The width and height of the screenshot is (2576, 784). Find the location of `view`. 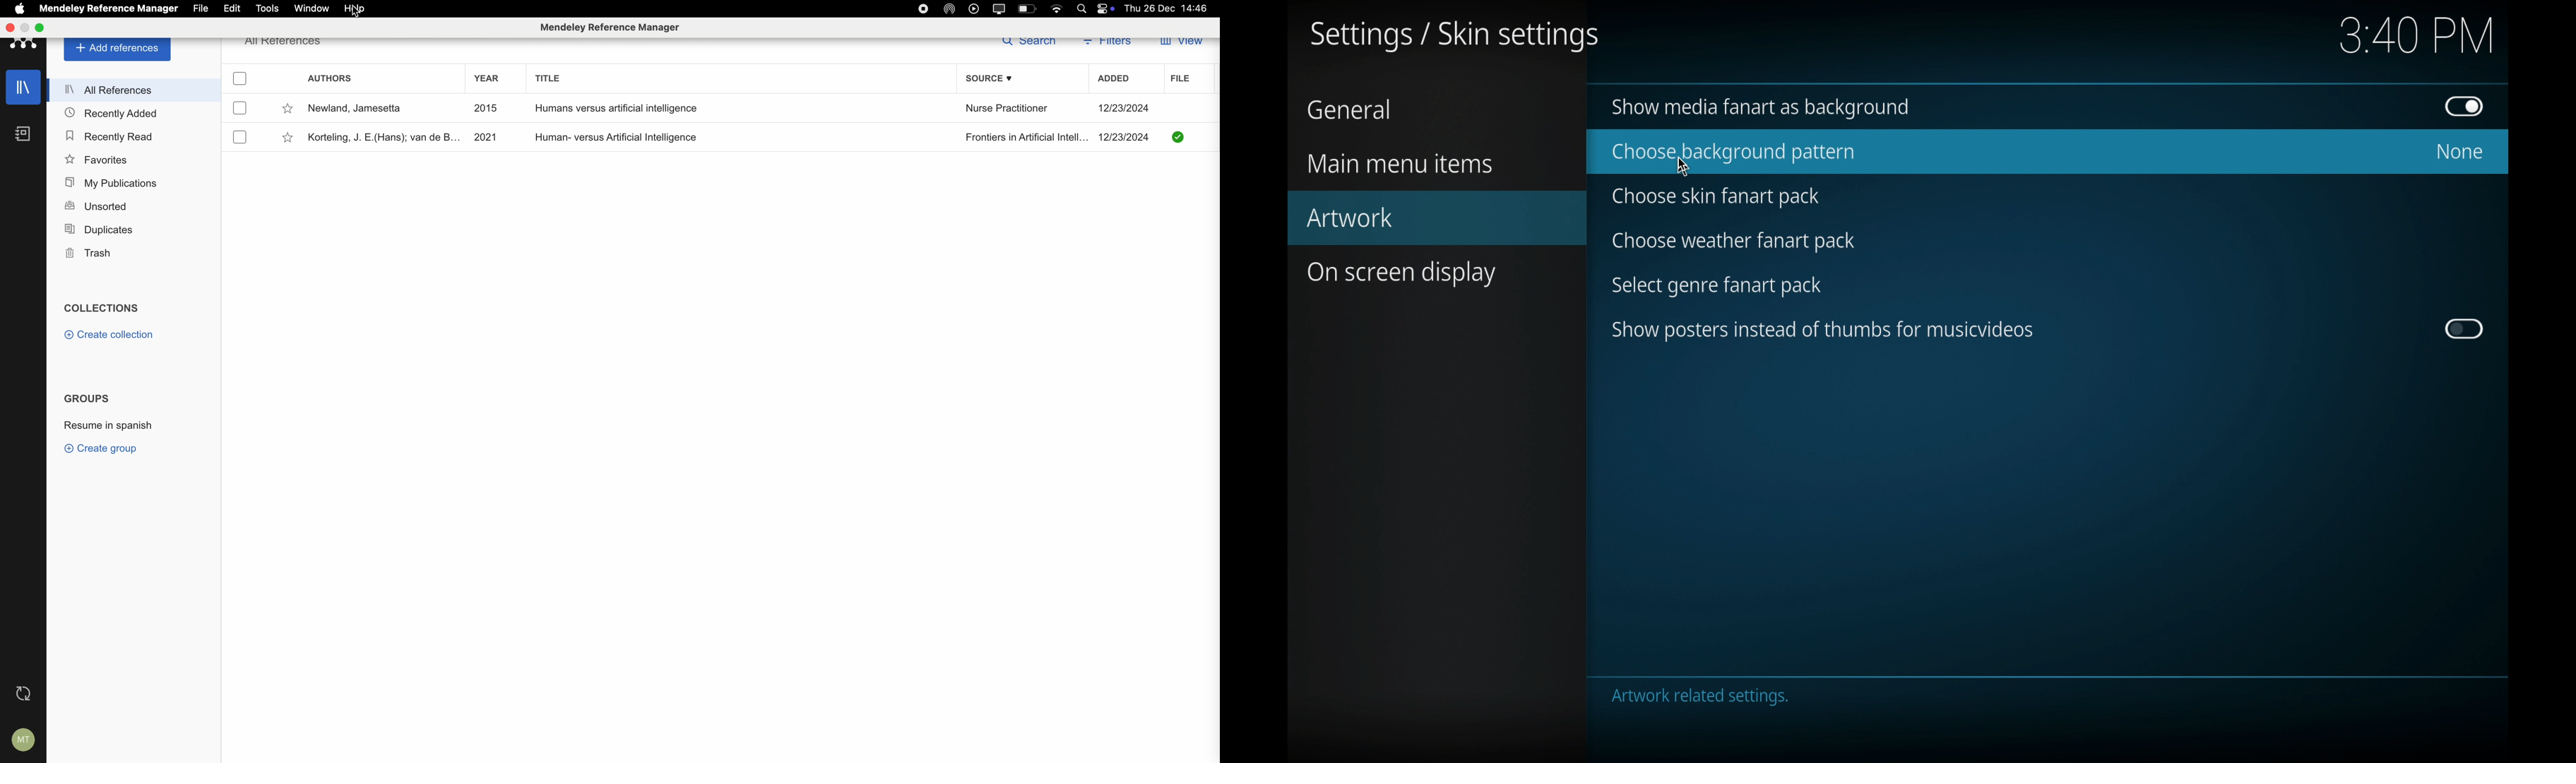

view is located at coordinates (1183, 44).